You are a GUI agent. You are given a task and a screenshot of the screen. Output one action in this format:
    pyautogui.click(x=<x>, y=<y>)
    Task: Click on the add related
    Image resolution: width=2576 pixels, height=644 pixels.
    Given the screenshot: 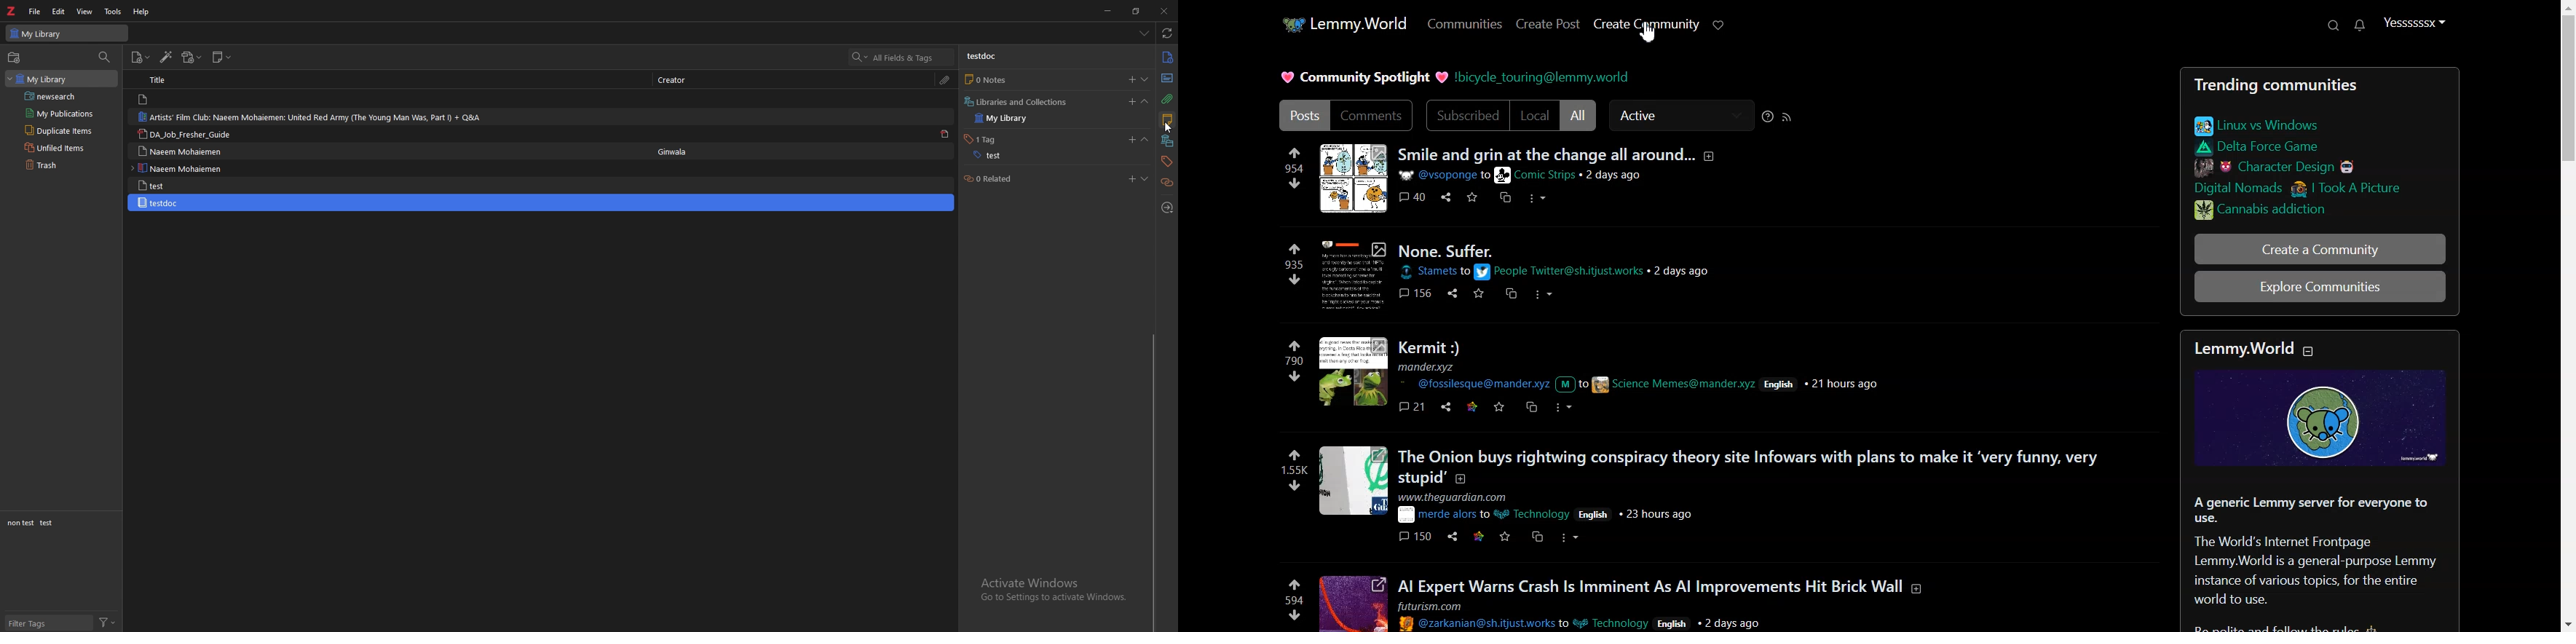 What is the action you would take?
    pyautogui.click(x=1131, y=179)
    